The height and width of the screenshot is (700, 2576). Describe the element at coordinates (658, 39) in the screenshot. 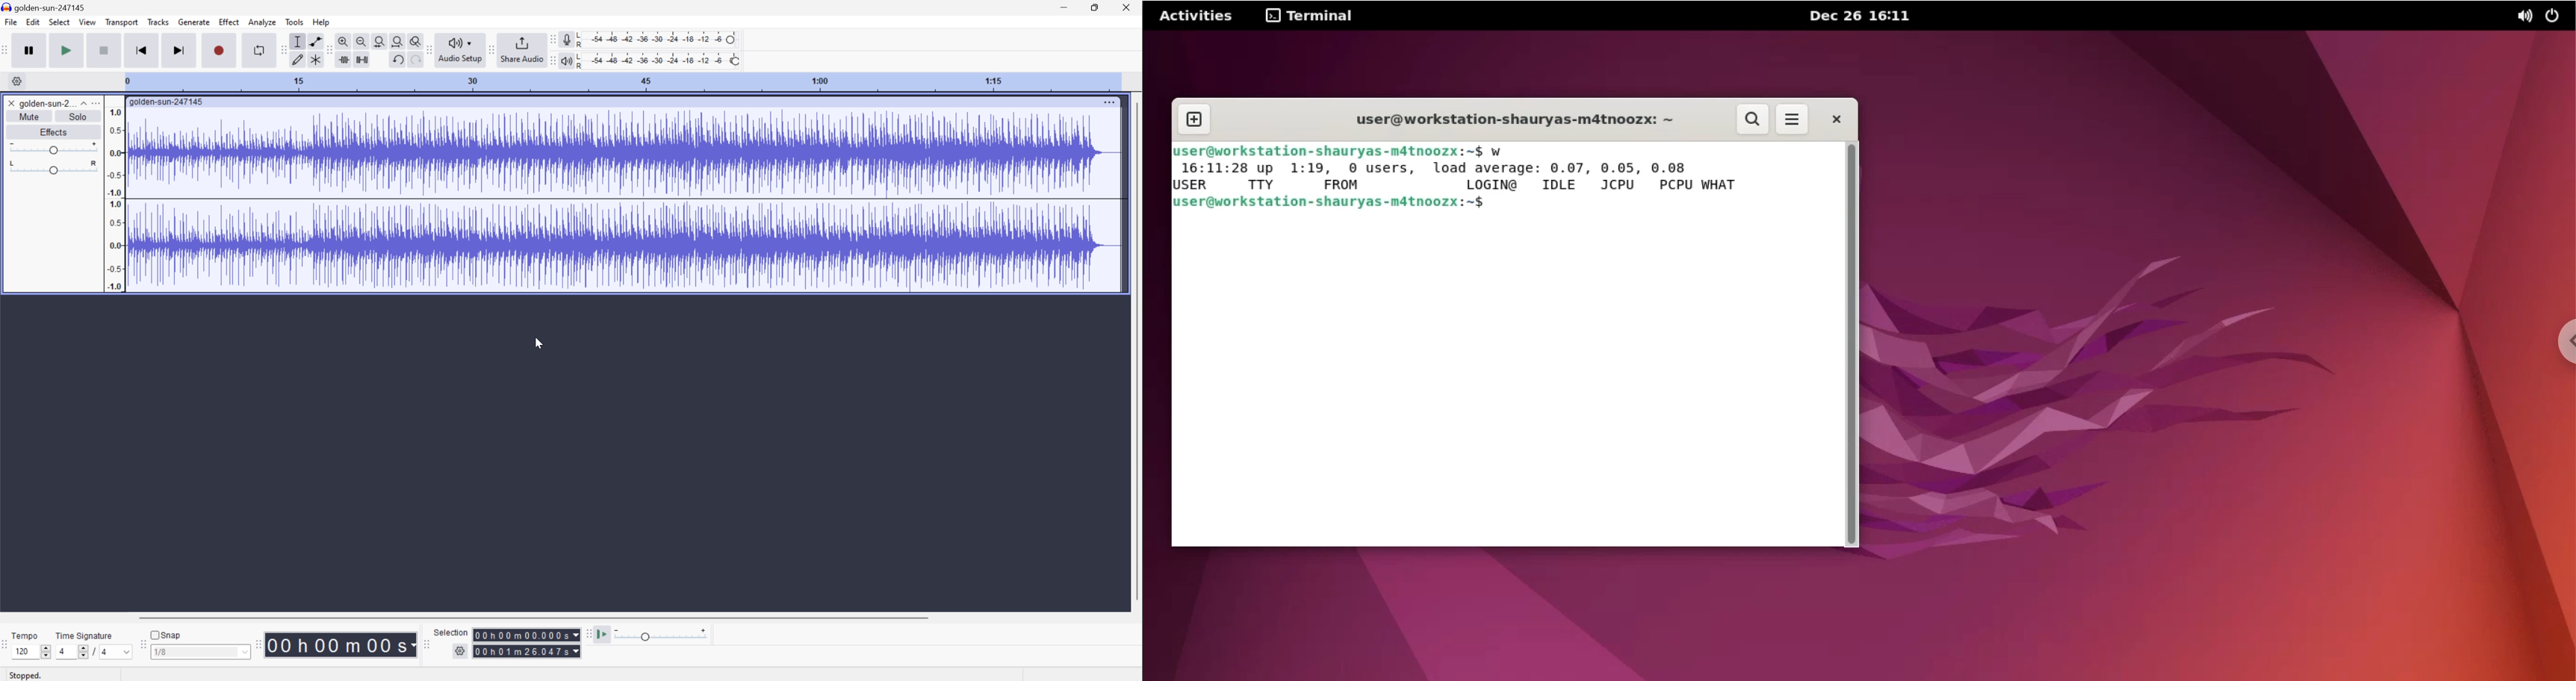

I see `Recording level: 62%` at that location.